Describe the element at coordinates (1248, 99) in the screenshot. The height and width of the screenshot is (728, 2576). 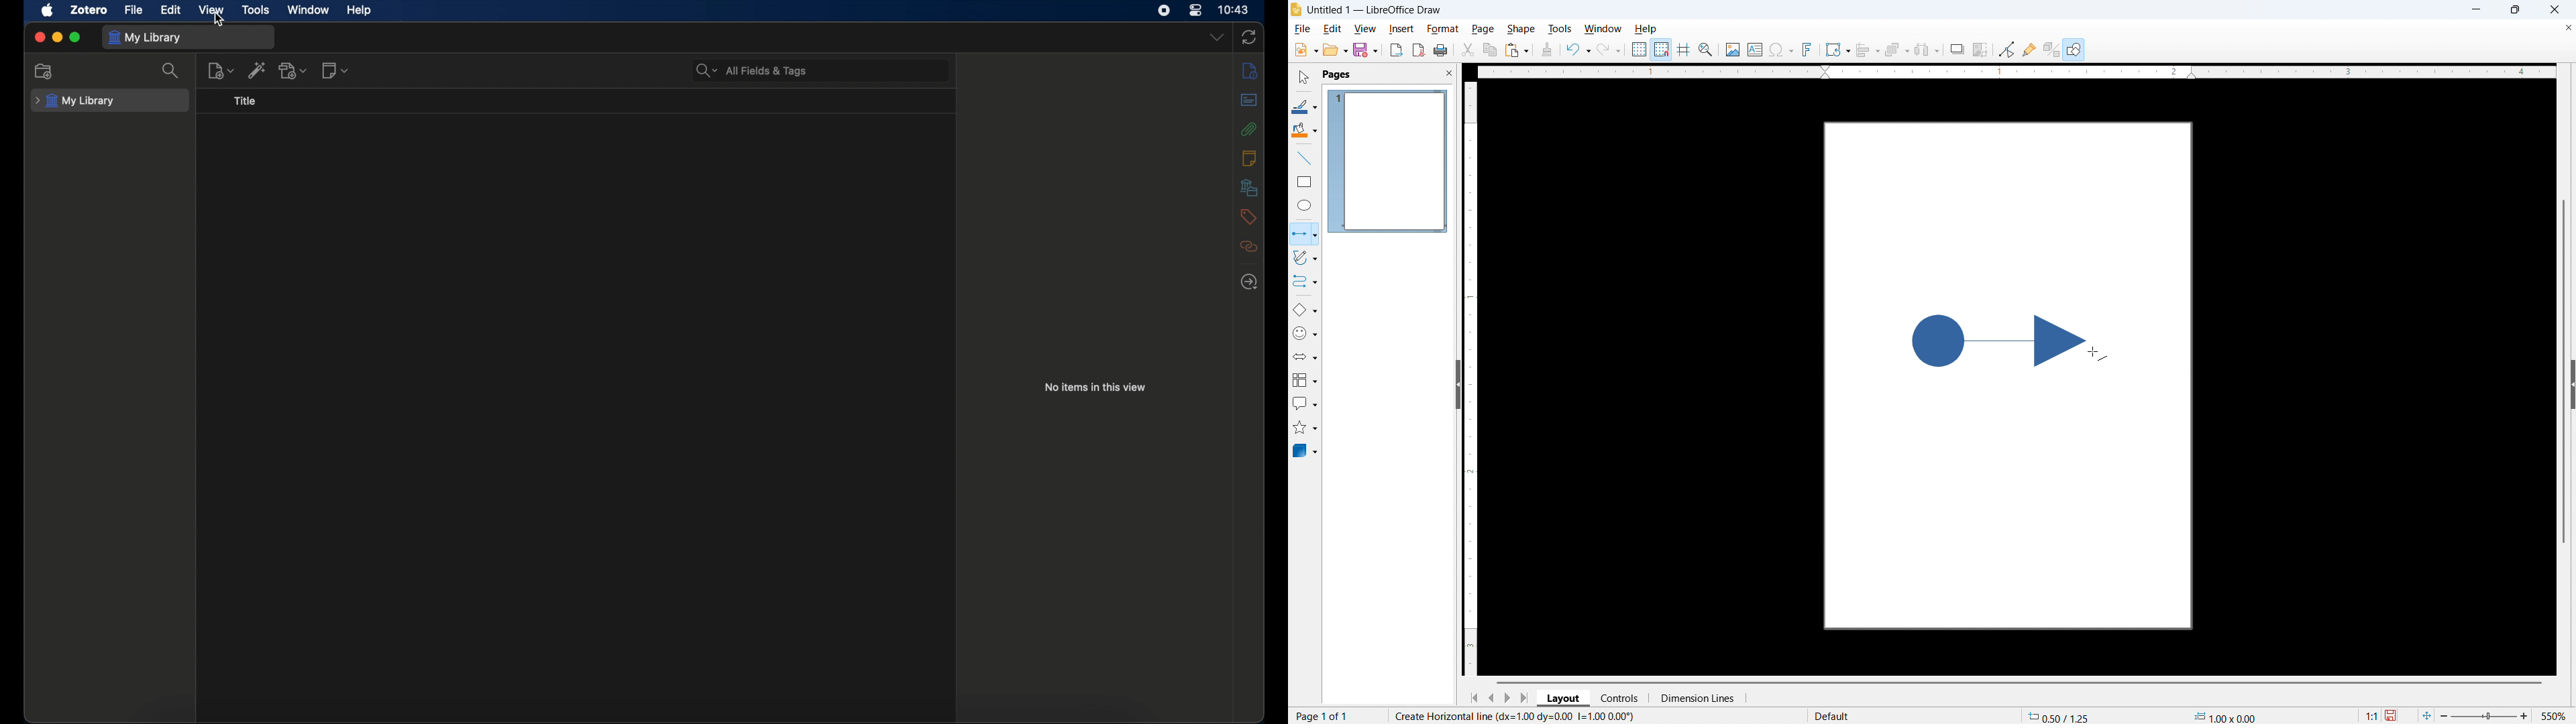
I see `abstract` at that location.